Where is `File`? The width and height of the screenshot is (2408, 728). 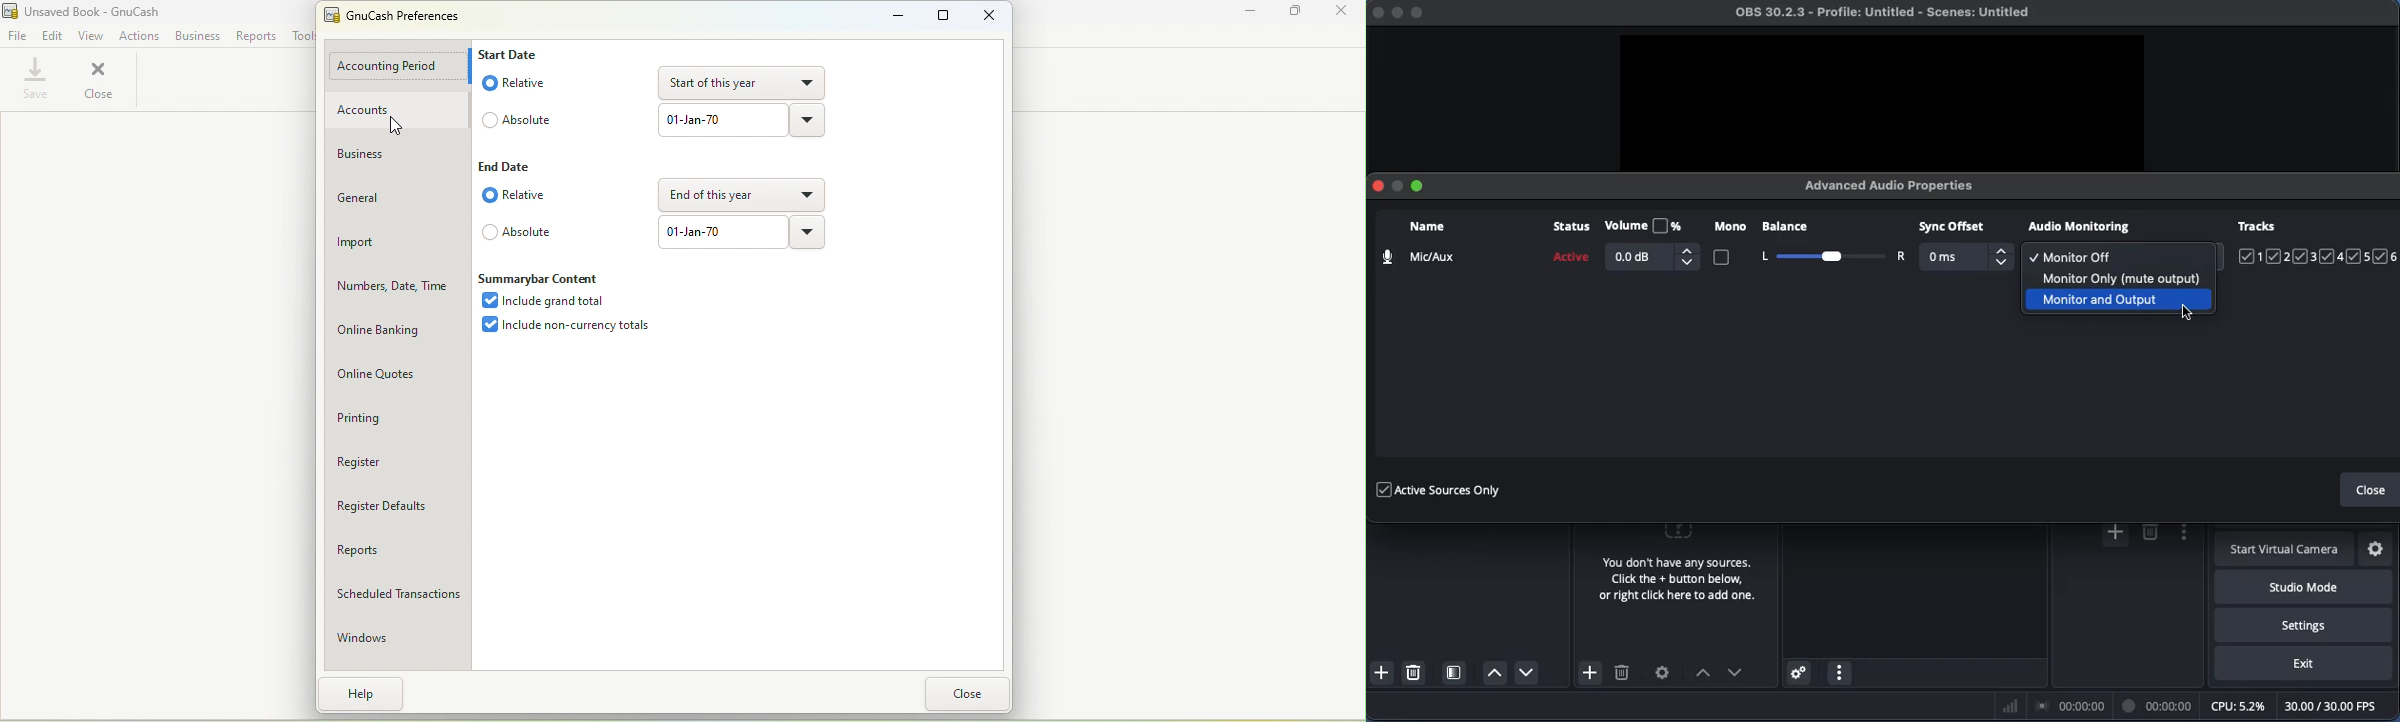 File is located at coordinates (19, 34).